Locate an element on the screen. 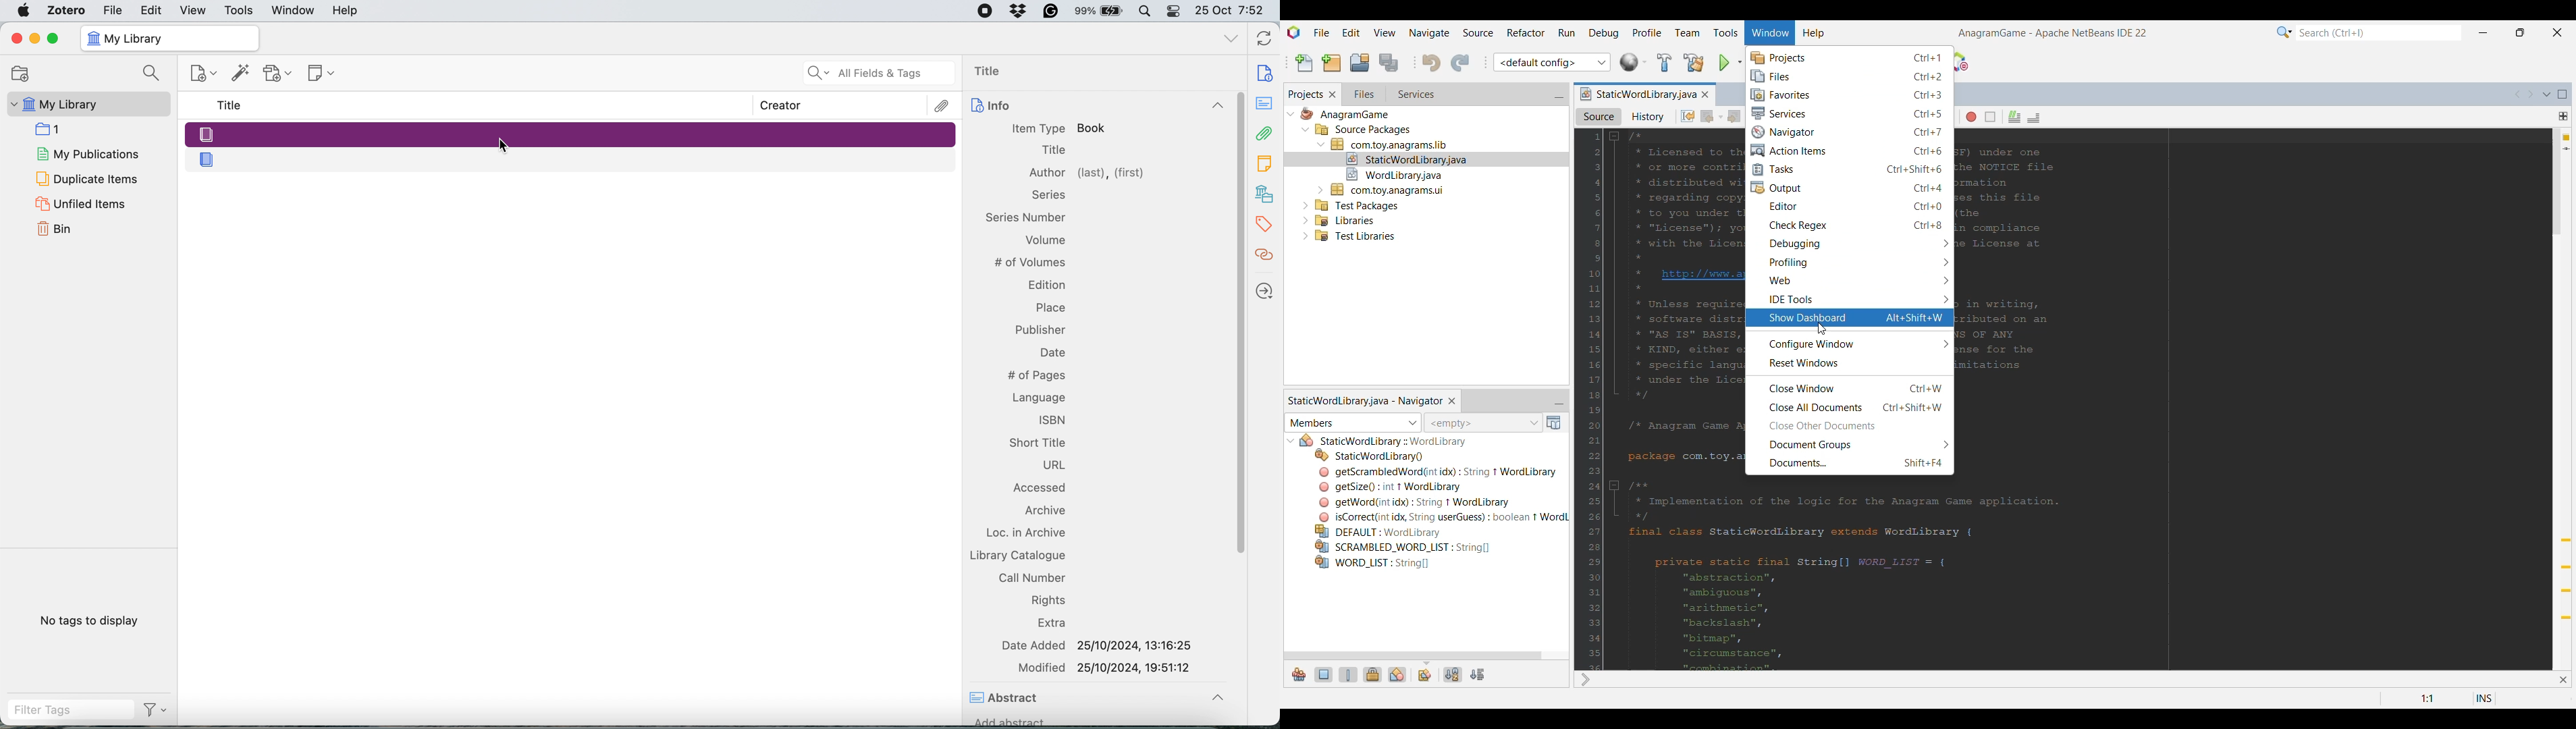  Spotlight Search is located at coordinates (1144, 11).